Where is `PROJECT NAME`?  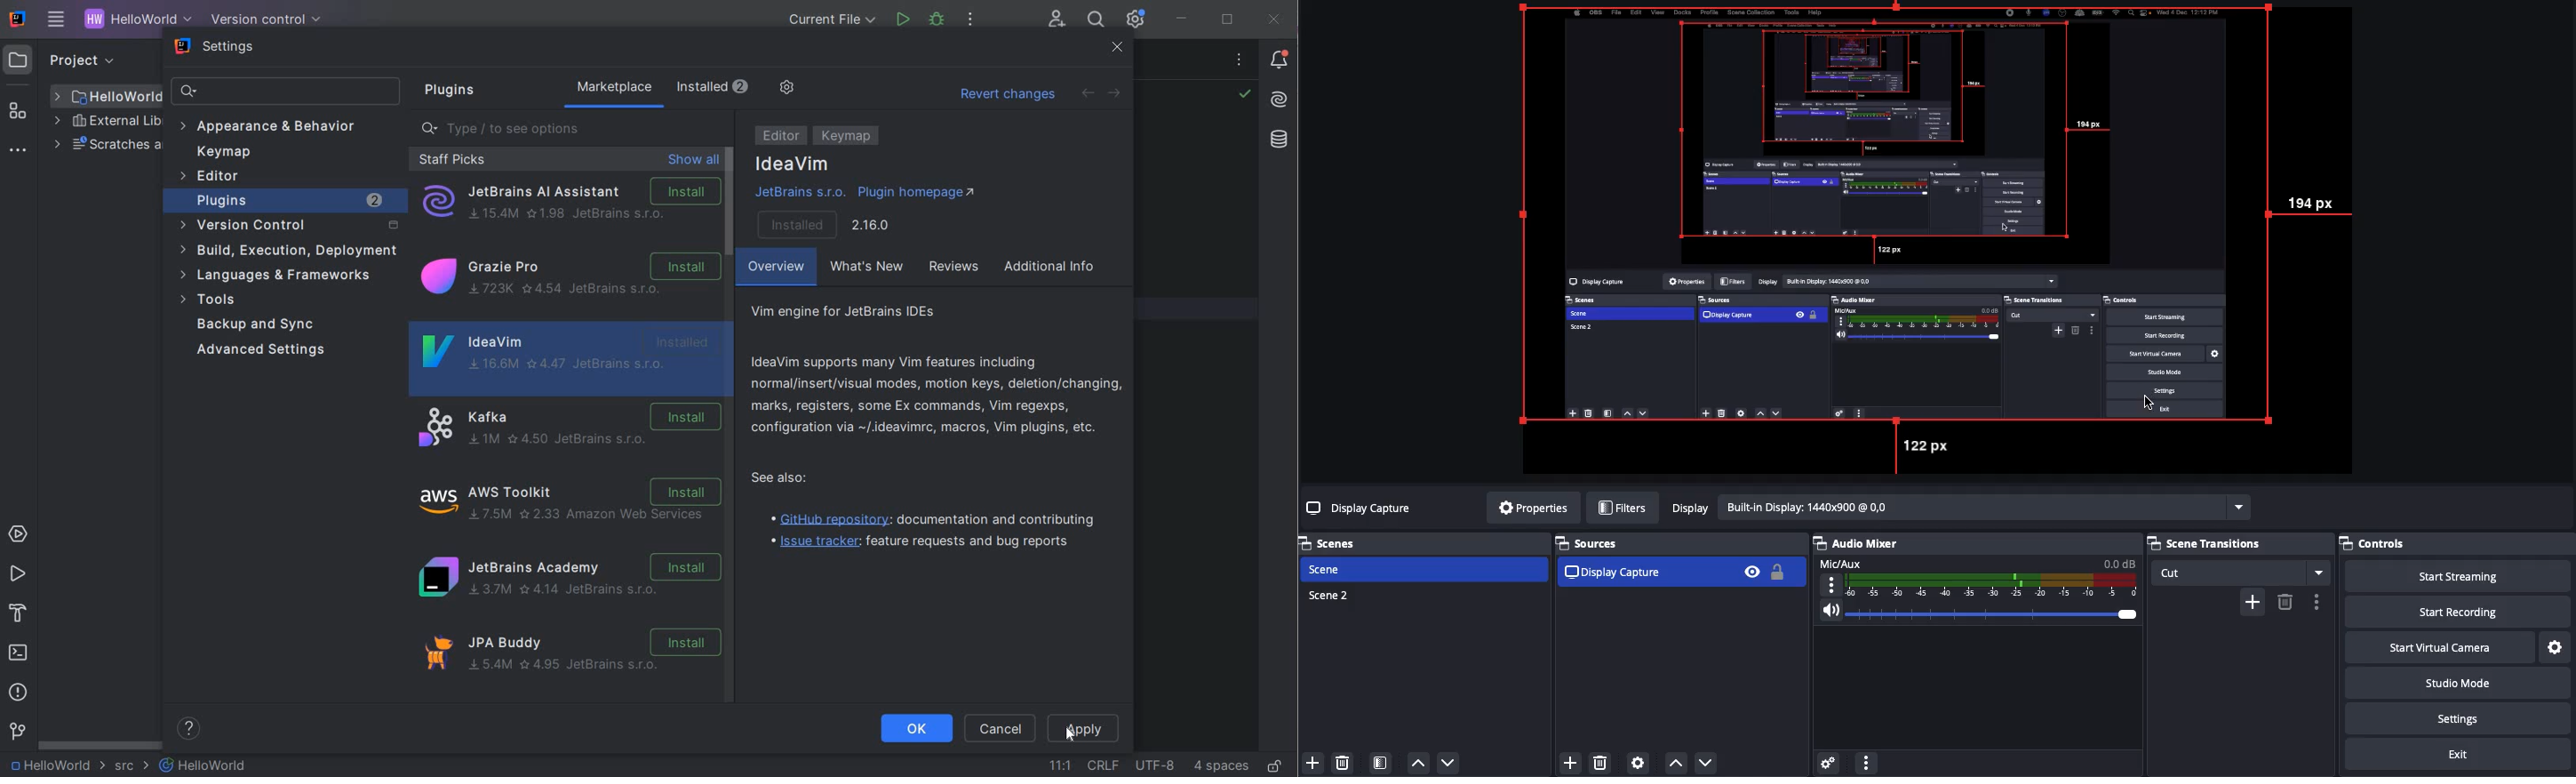 PROJECT NAME is located at coordinates (55, 766).